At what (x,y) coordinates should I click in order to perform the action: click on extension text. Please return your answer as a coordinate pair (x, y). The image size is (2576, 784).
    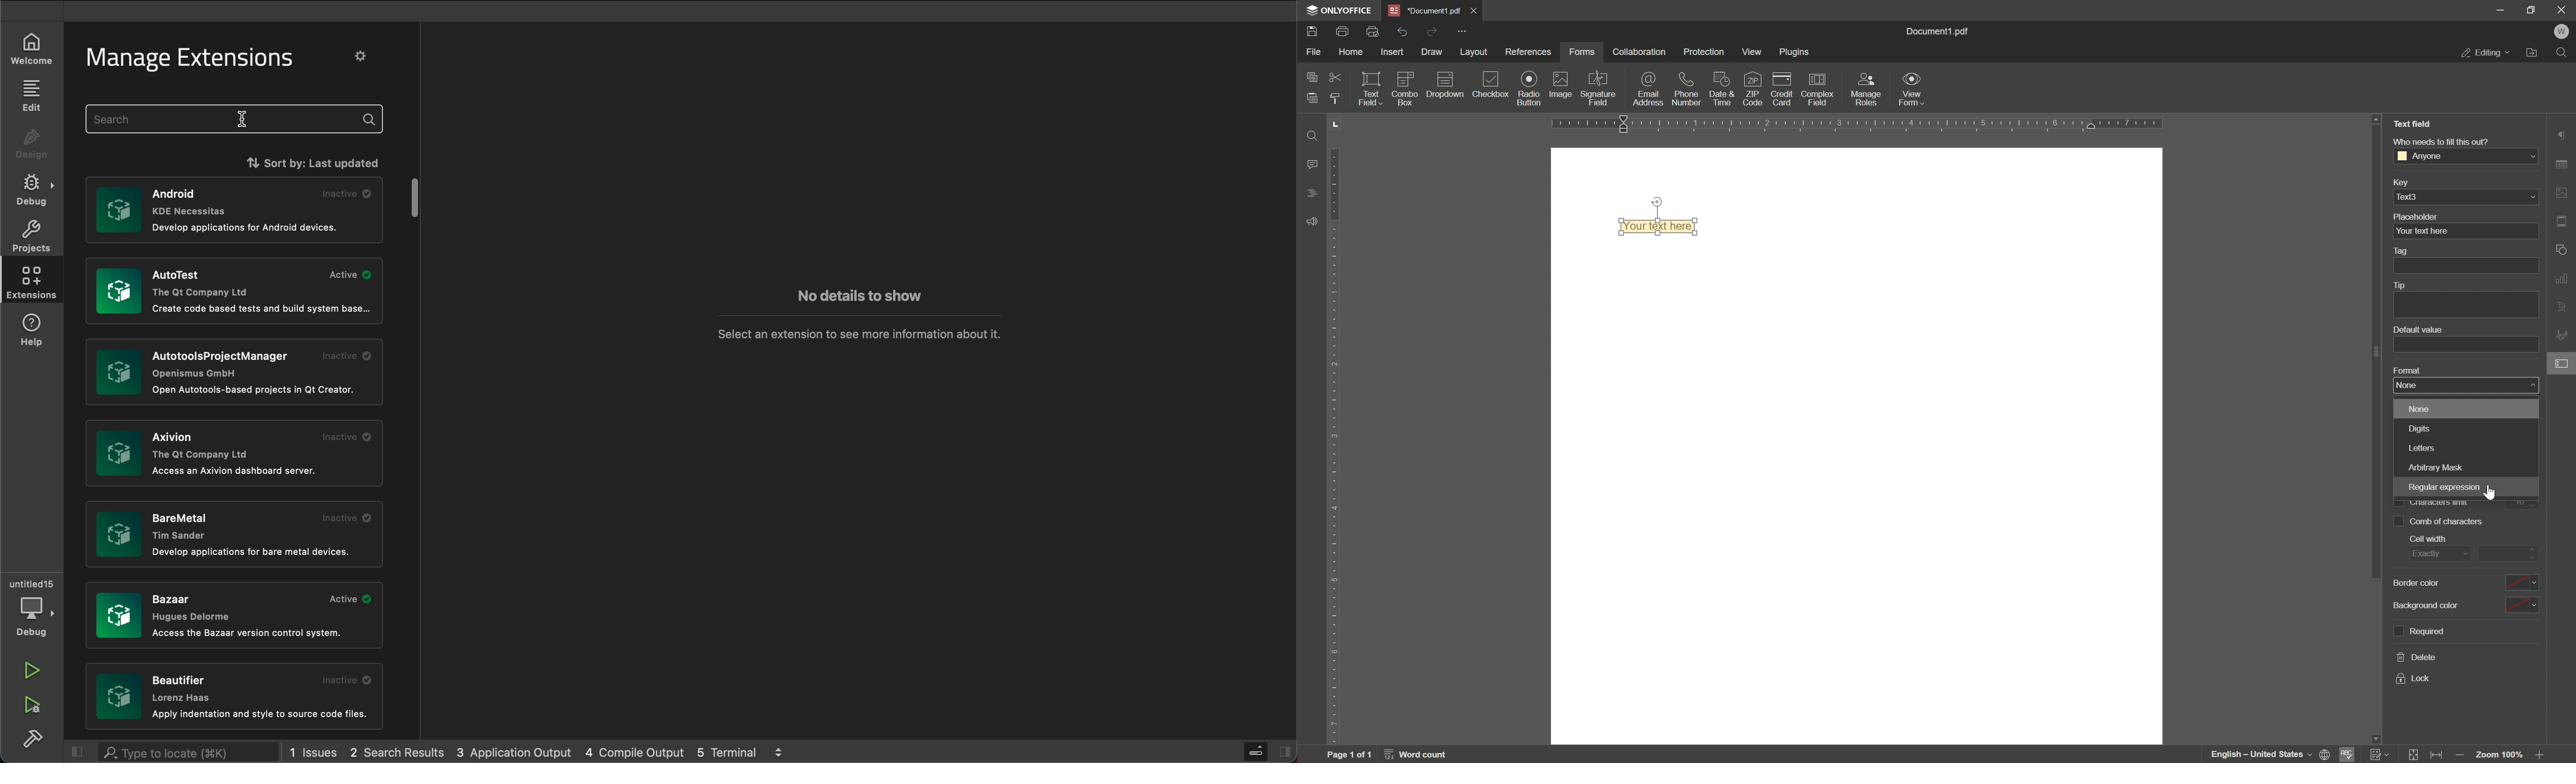
    Looking at the image, I should click on (251, 633).